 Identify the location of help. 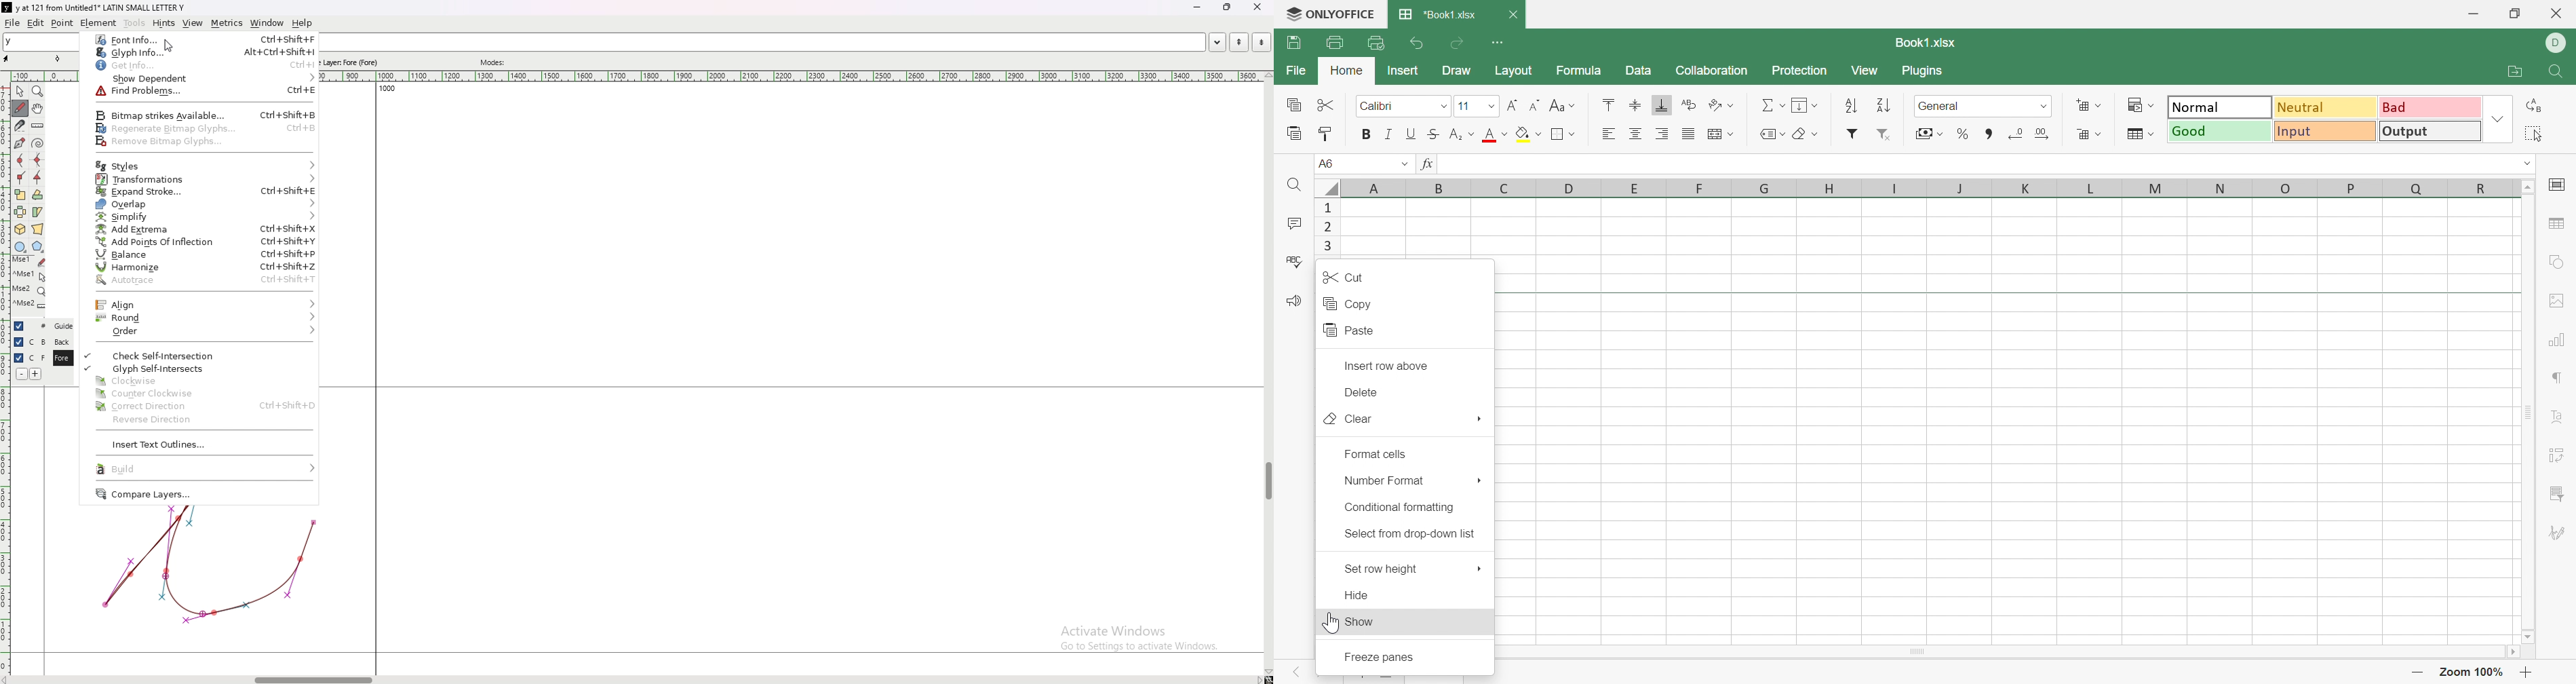
(302, 23).